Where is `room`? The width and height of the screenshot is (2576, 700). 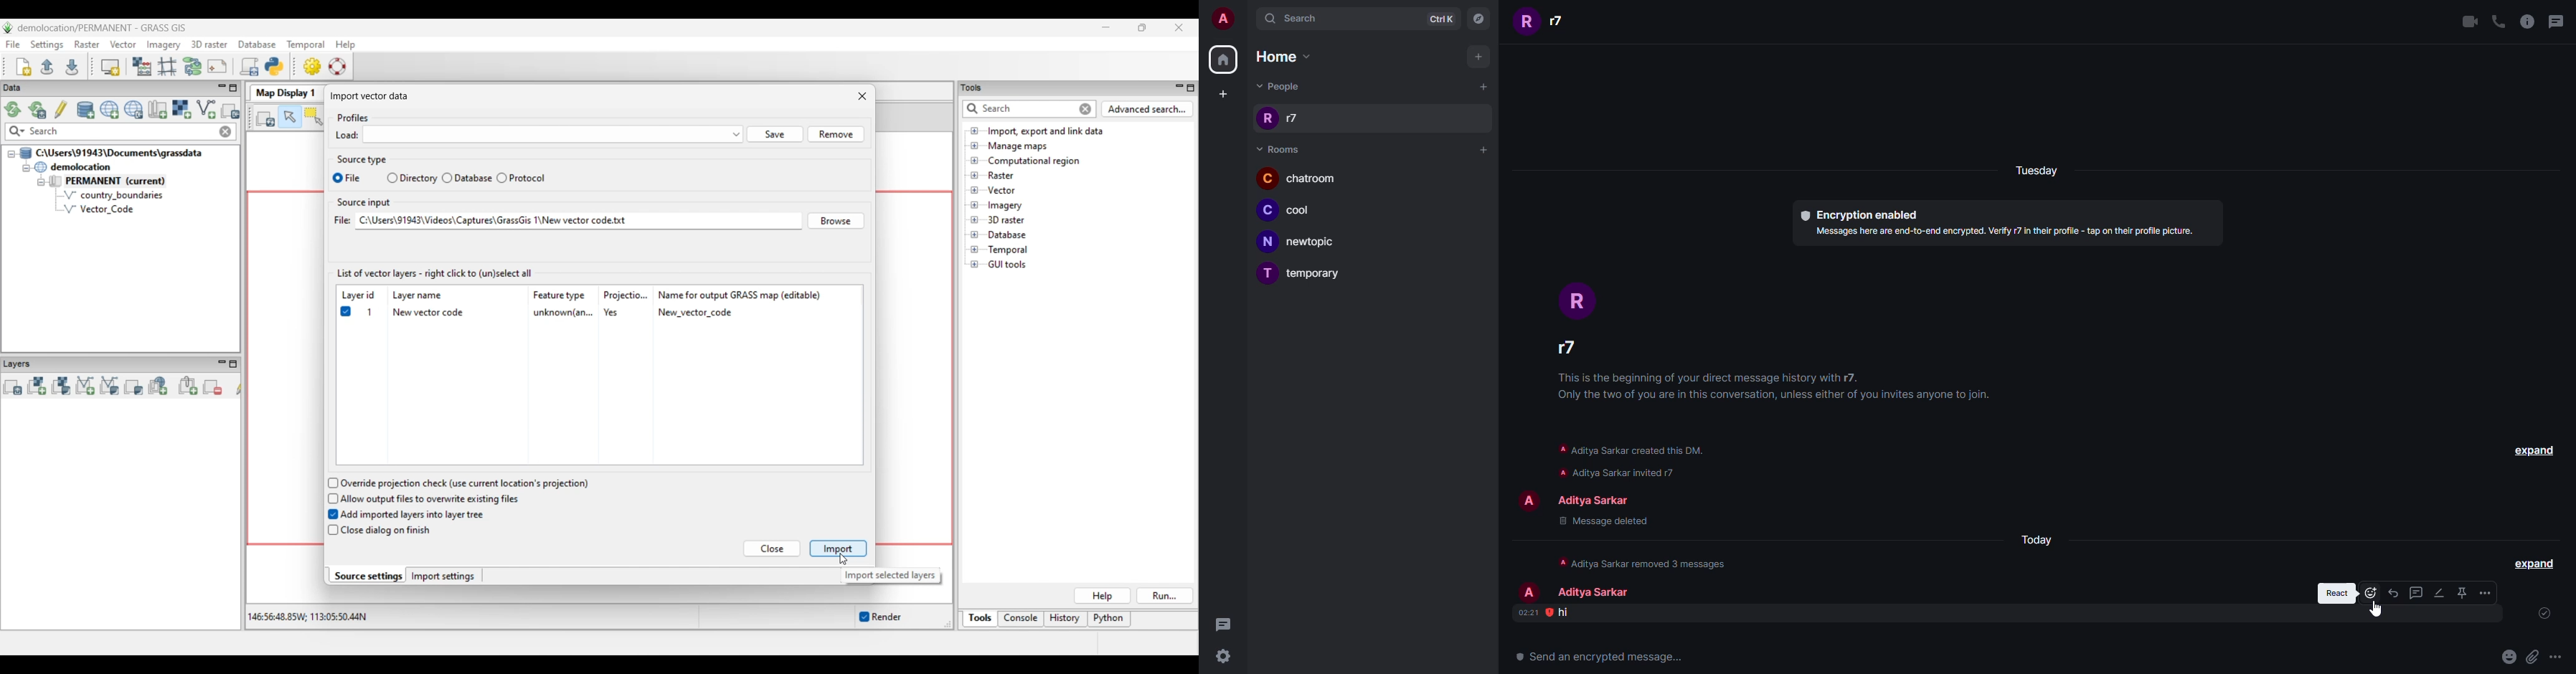 room is located at coordinates (1303, 242).